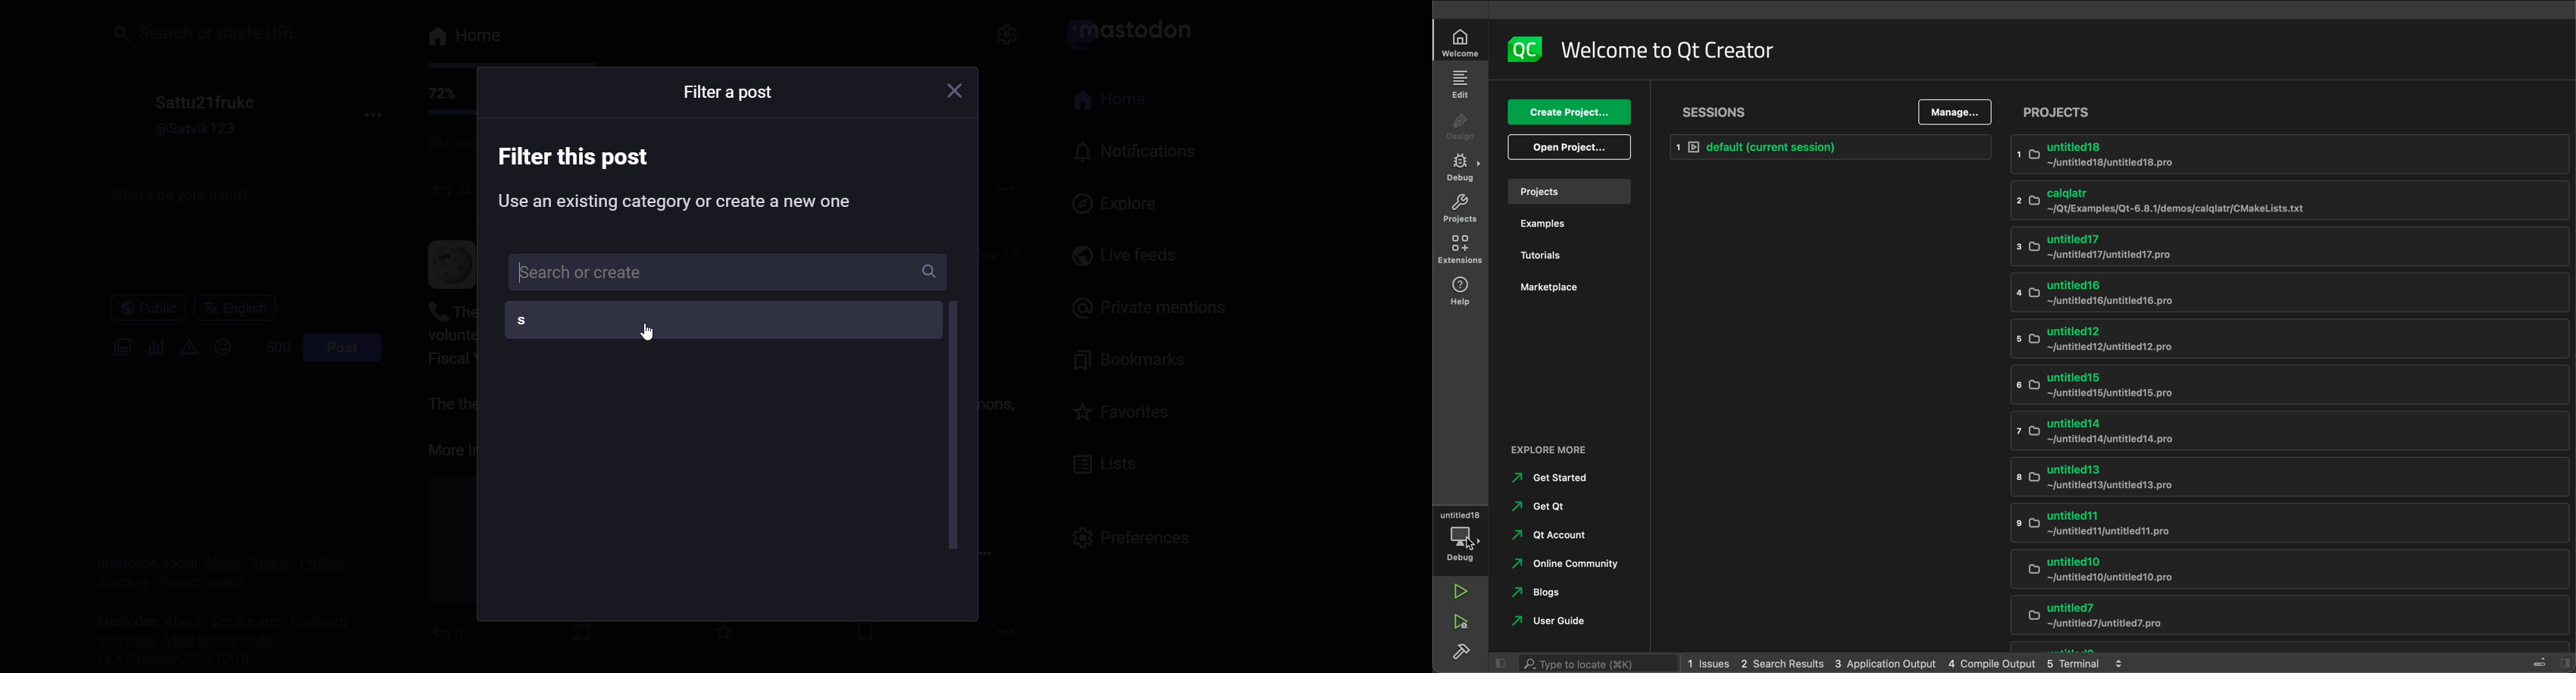 Image resolution: width=2576 pixels, height=700 pixels. Describe the element at coordinates (1120, 203) in the screenshot. I see `explore` at that location.